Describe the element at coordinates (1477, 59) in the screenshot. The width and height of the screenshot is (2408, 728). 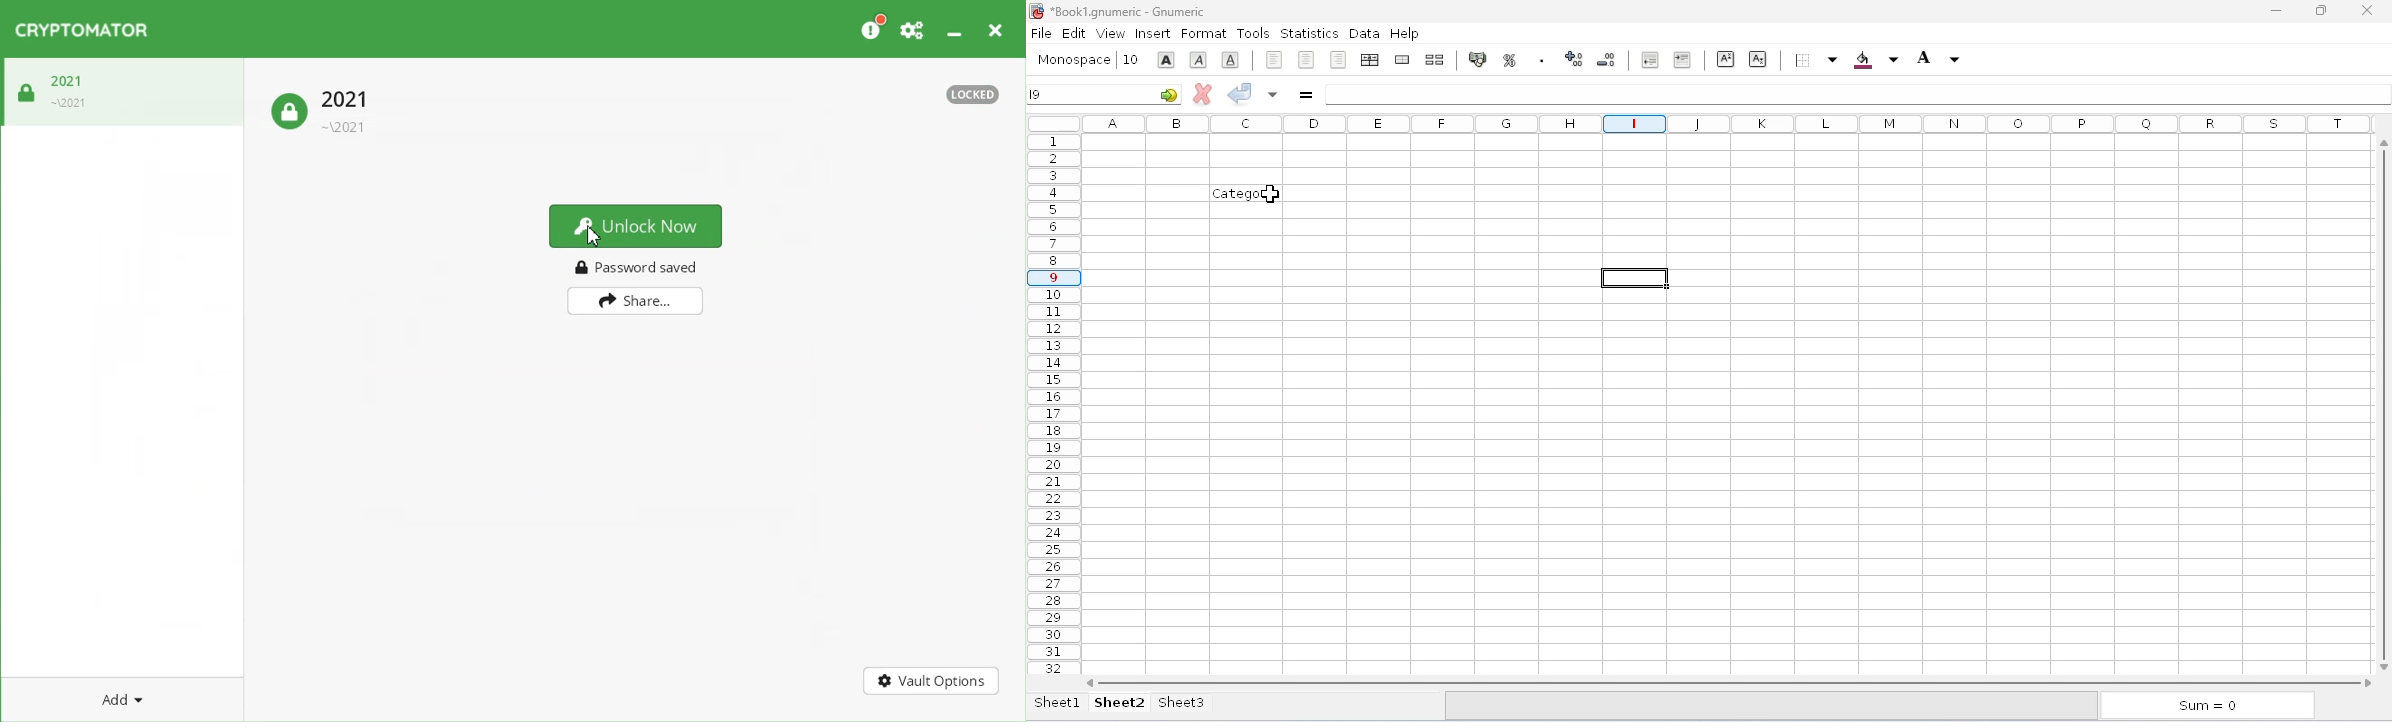
I see `format the selection as accounting` at that location.